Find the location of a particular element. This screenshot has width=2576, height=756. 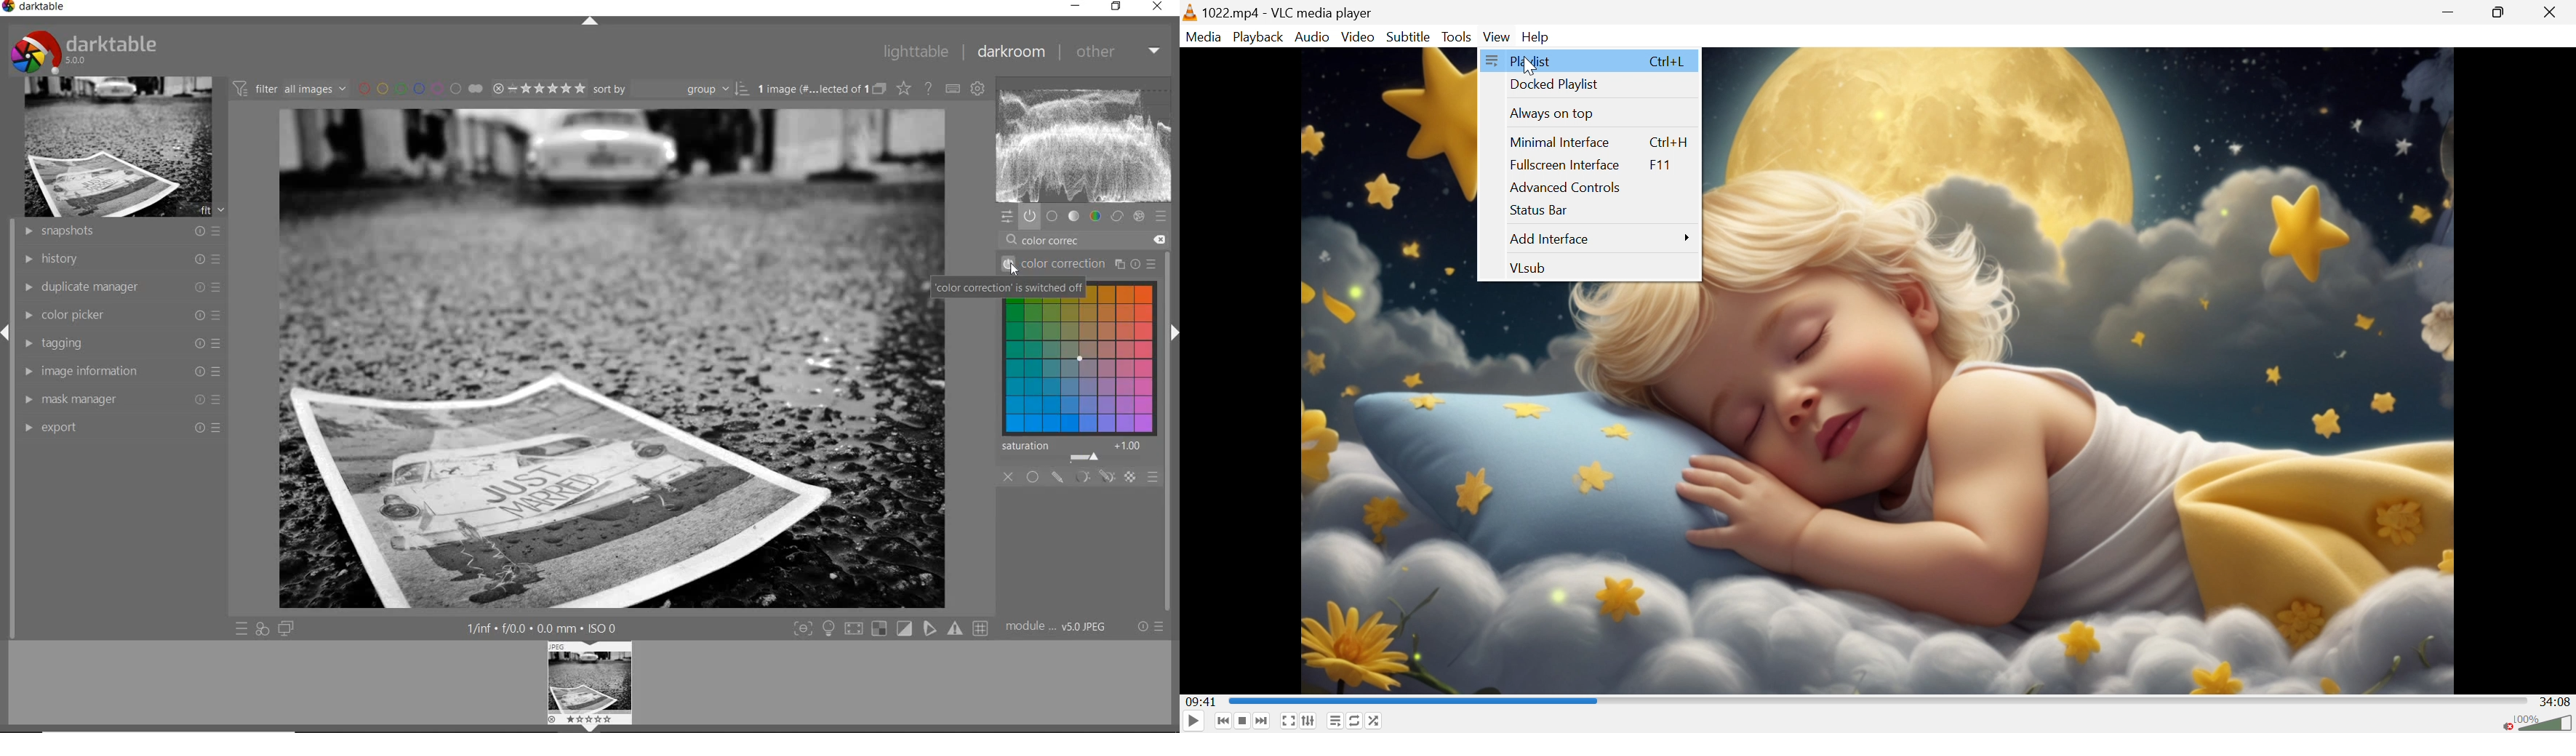

Show extended settings is located at coordinates (1311, 721).